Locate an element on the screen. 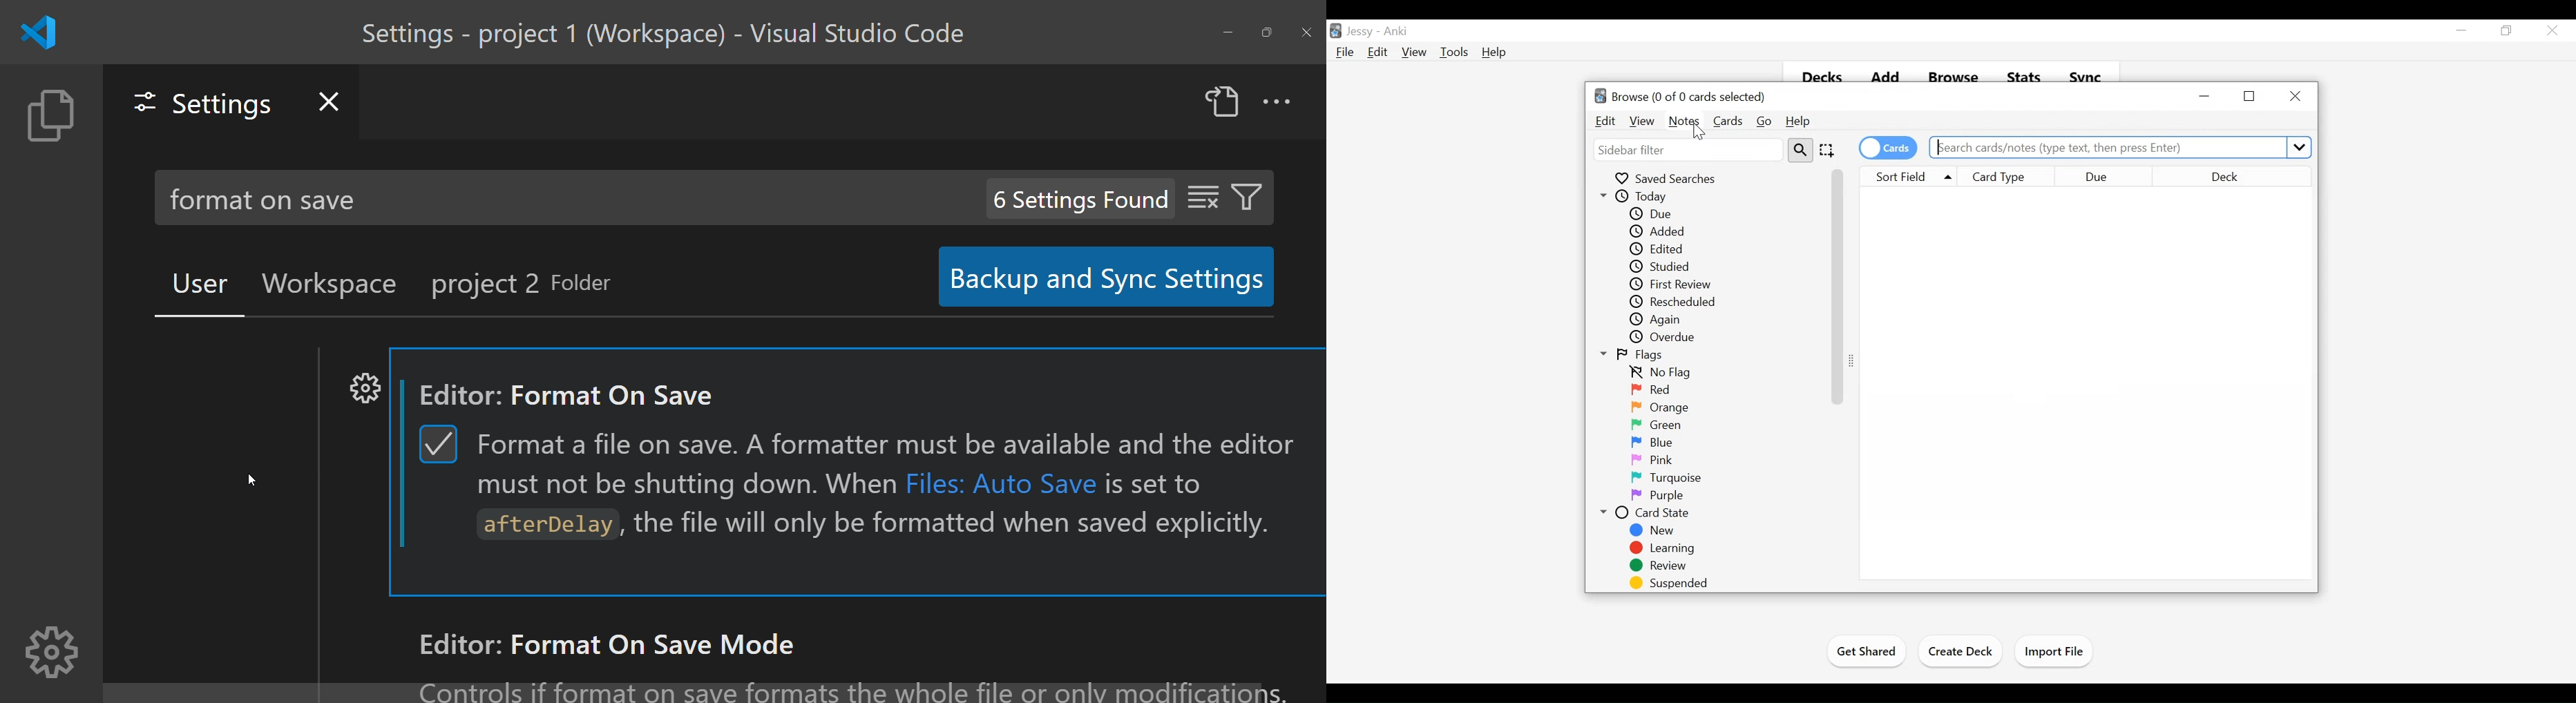  Saved Searches is located at coordinates (1668, 178).